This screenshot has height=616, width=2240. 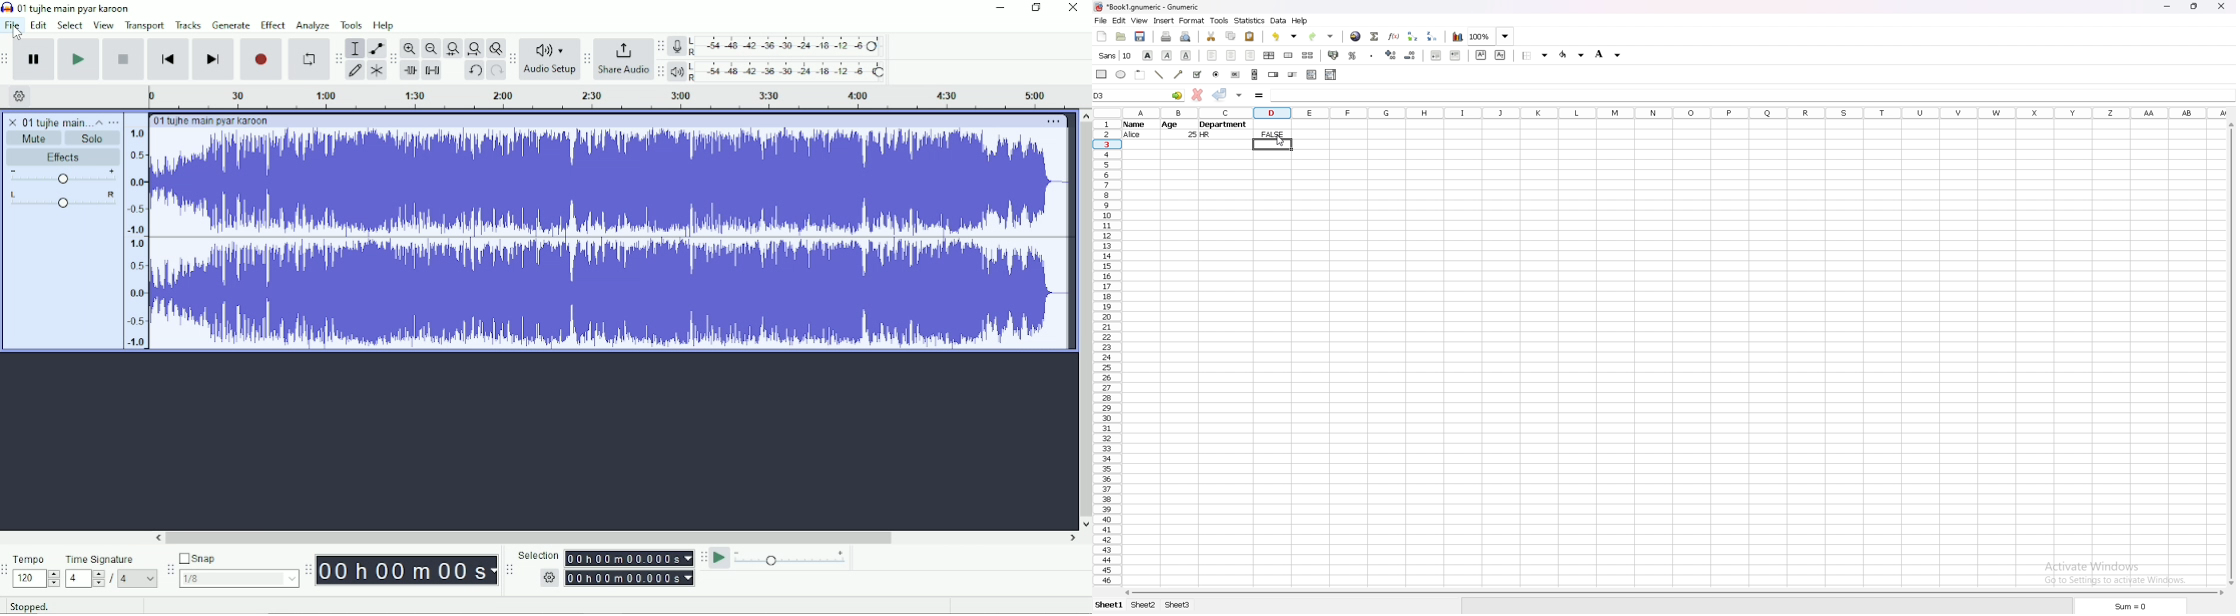 What do you see at coordinates (123, 58) in the screenshot?
I see `Stop` at bounding box center [123, 58].